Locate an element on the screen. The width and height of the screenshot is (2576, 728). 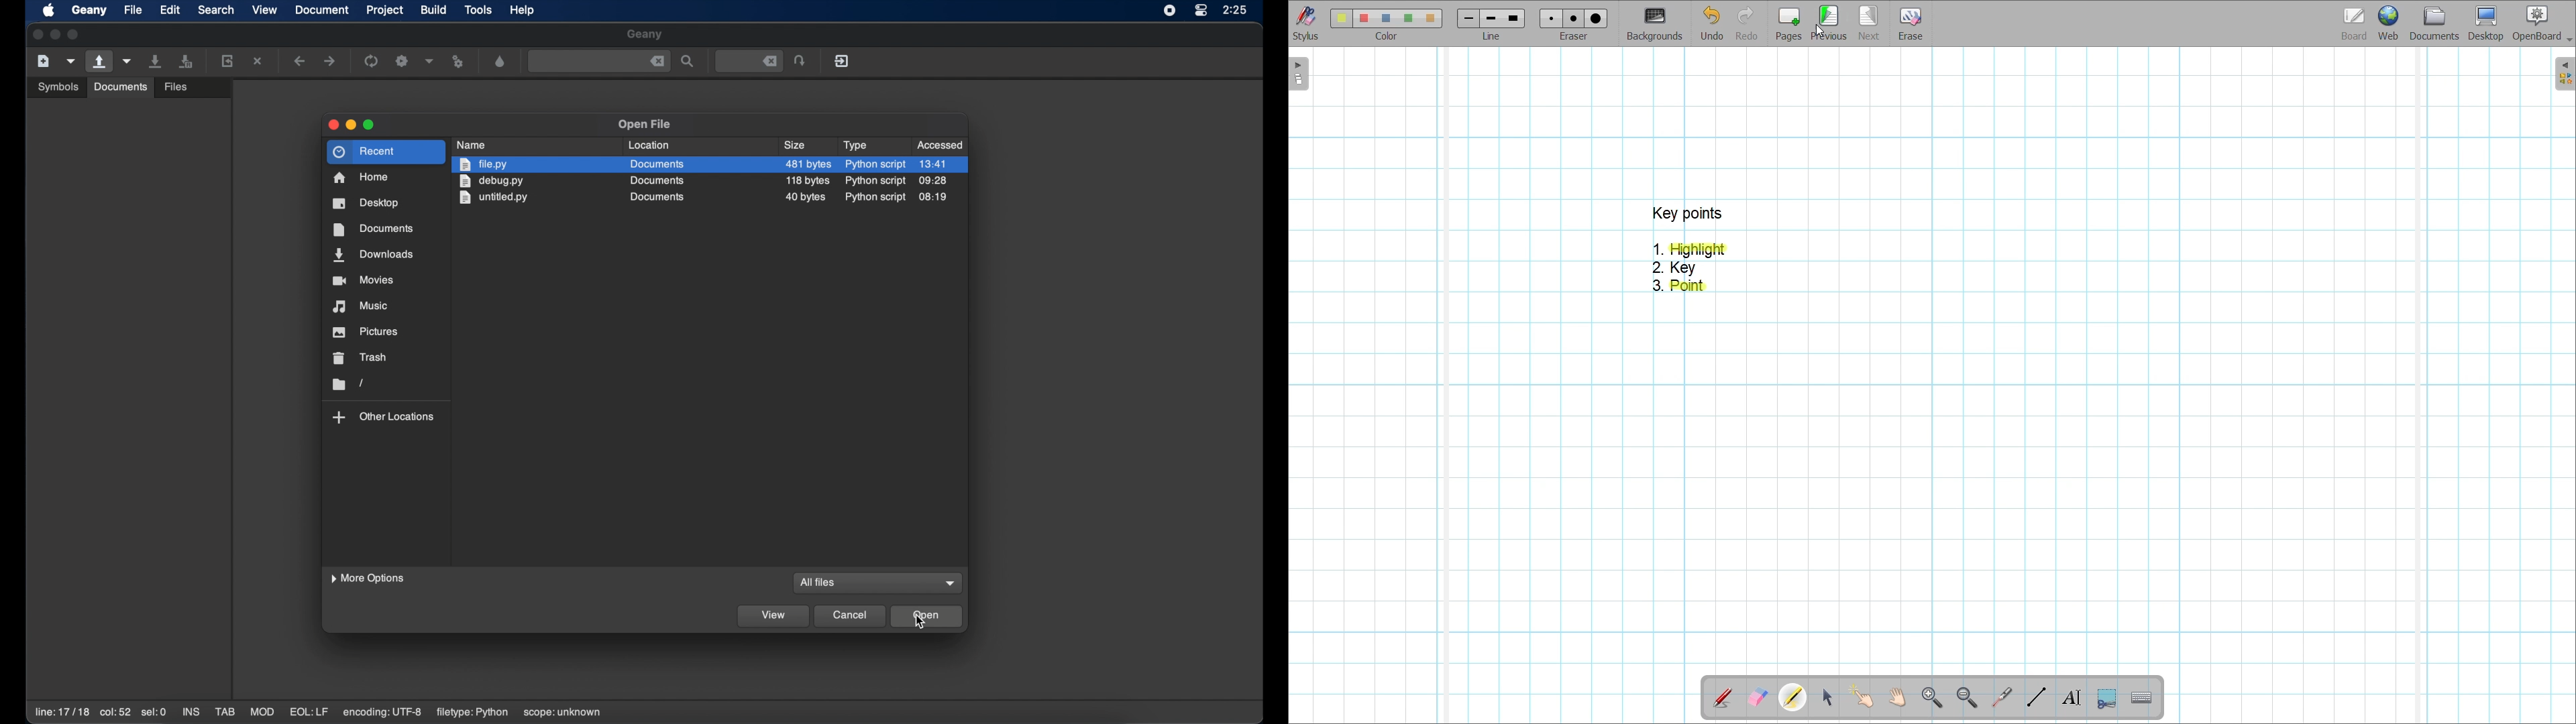
Scroll page is located at coordinates (1896, 697).